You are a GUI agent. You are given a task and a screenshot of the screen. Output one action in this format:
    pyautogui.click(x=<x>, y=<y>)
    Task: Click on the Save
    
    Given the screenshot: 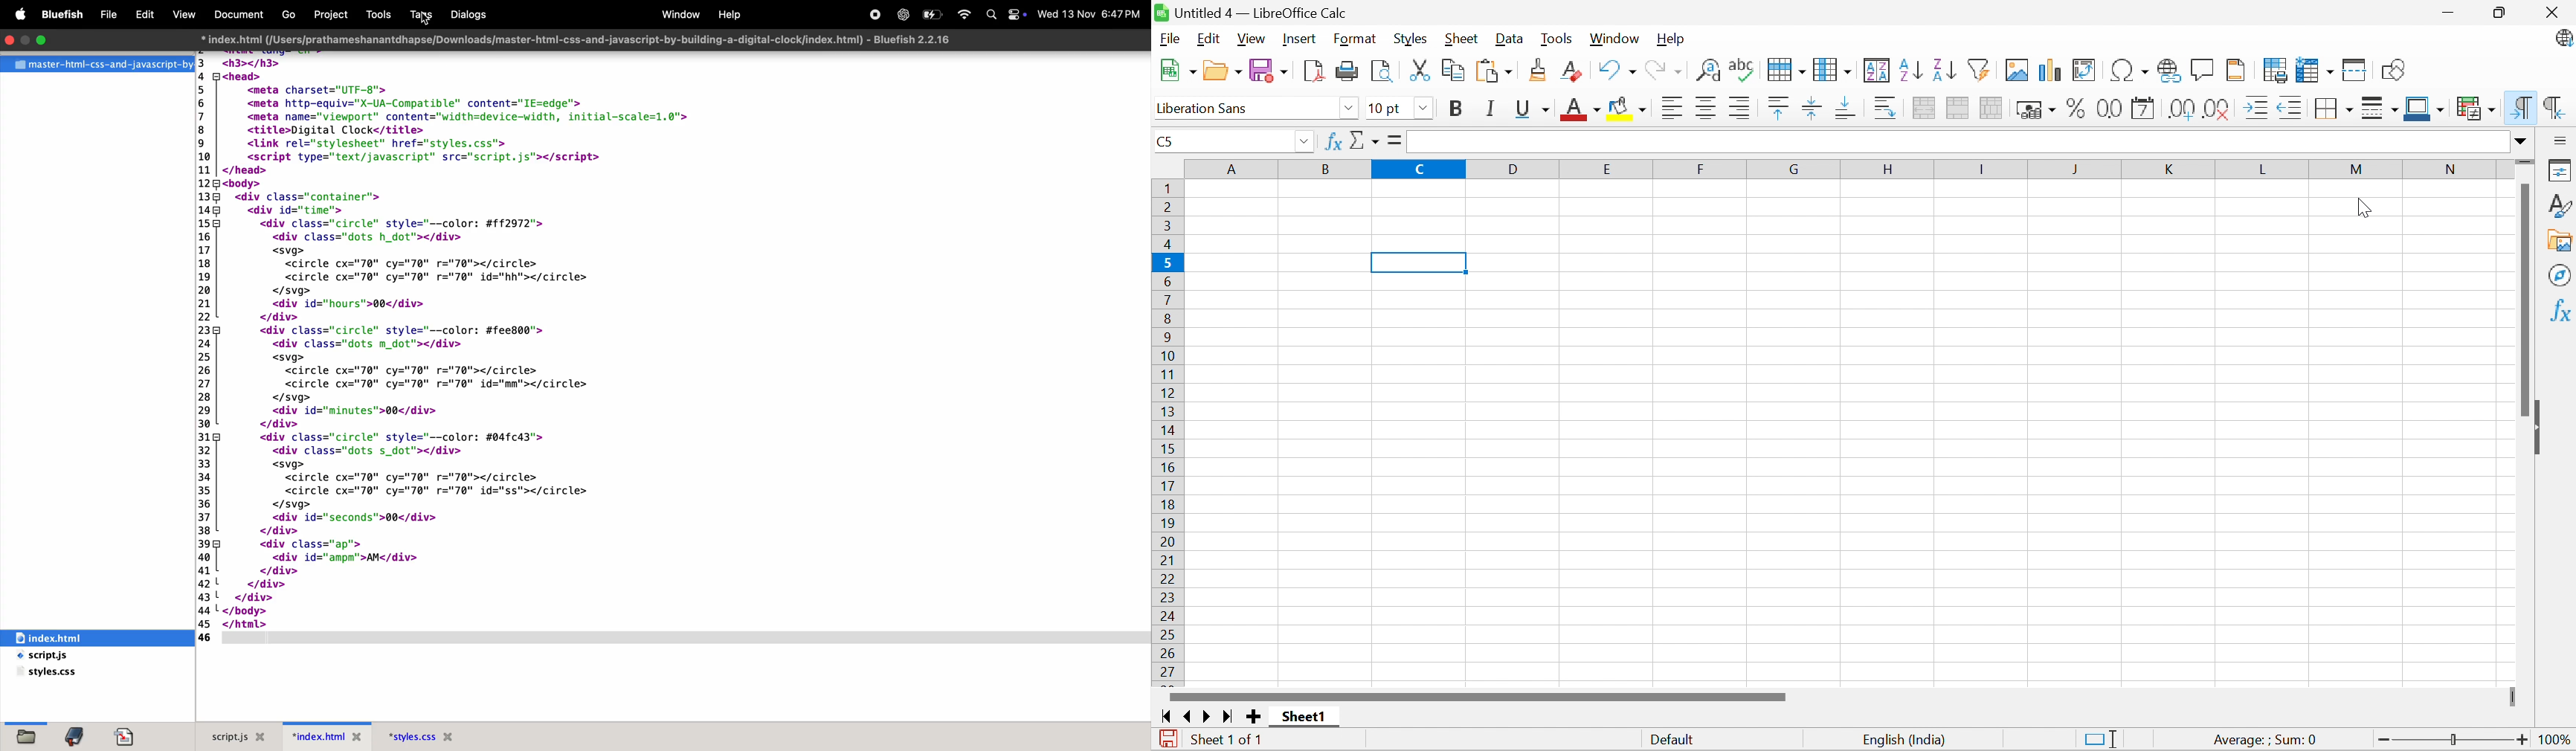 What is the action you would take?
    pyautogui.click(x=1272, y=71)
    